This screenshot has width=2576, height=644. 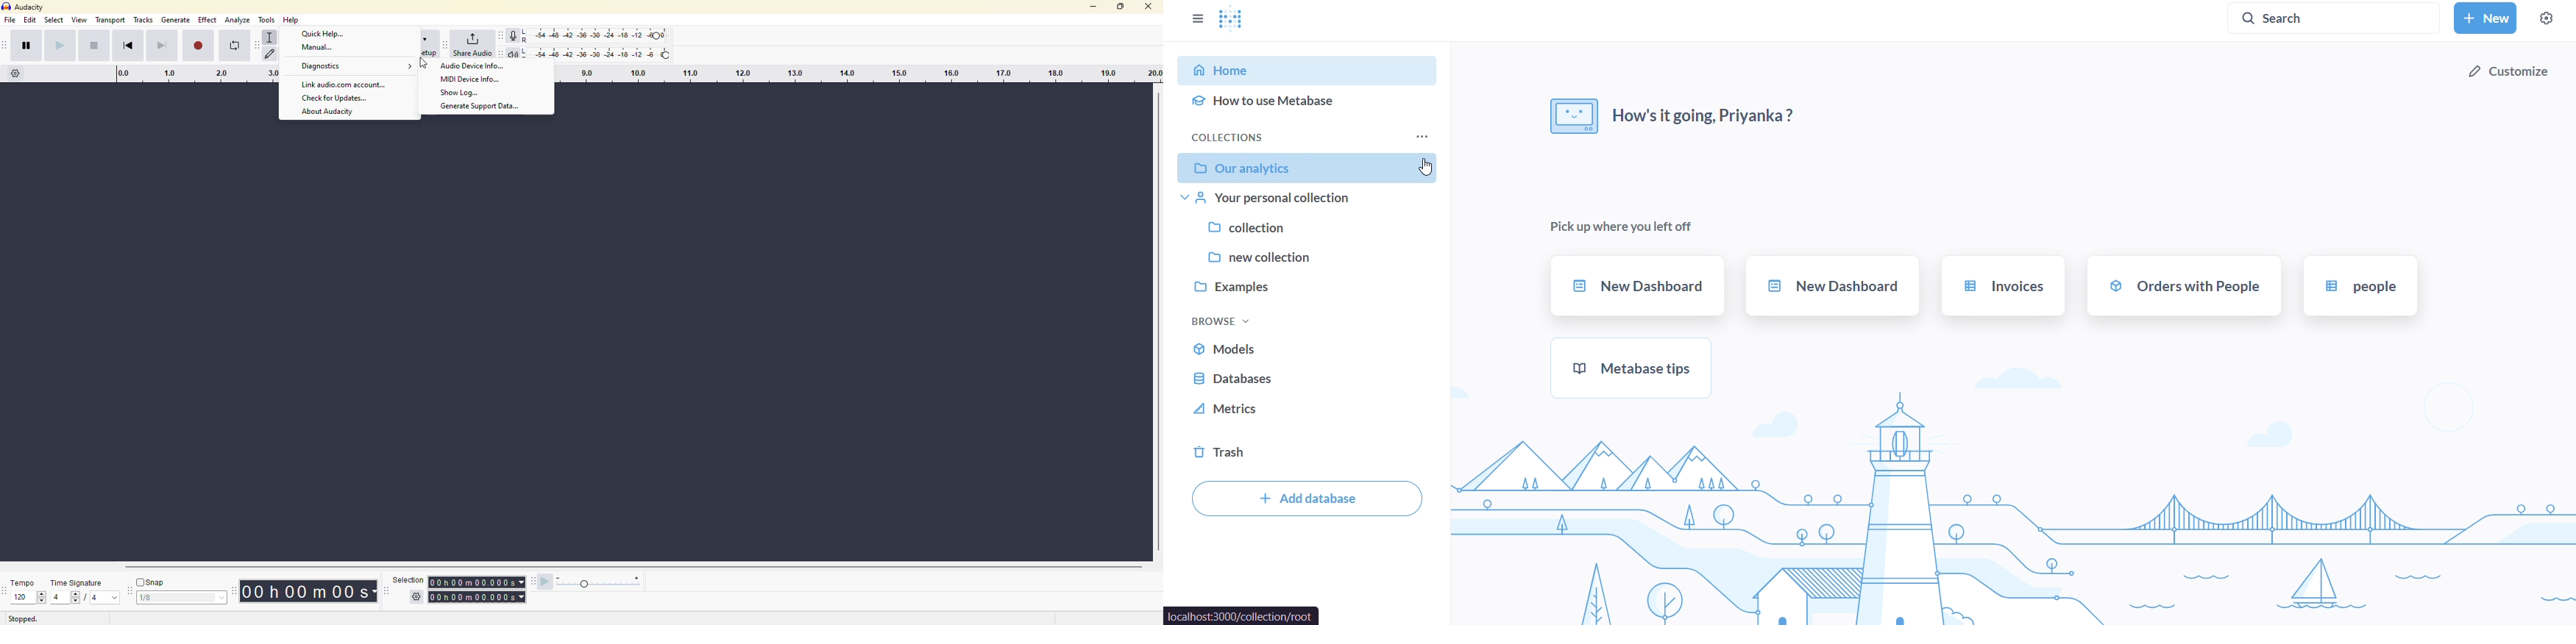 I want to click on people, so click(x=2357, y=285).